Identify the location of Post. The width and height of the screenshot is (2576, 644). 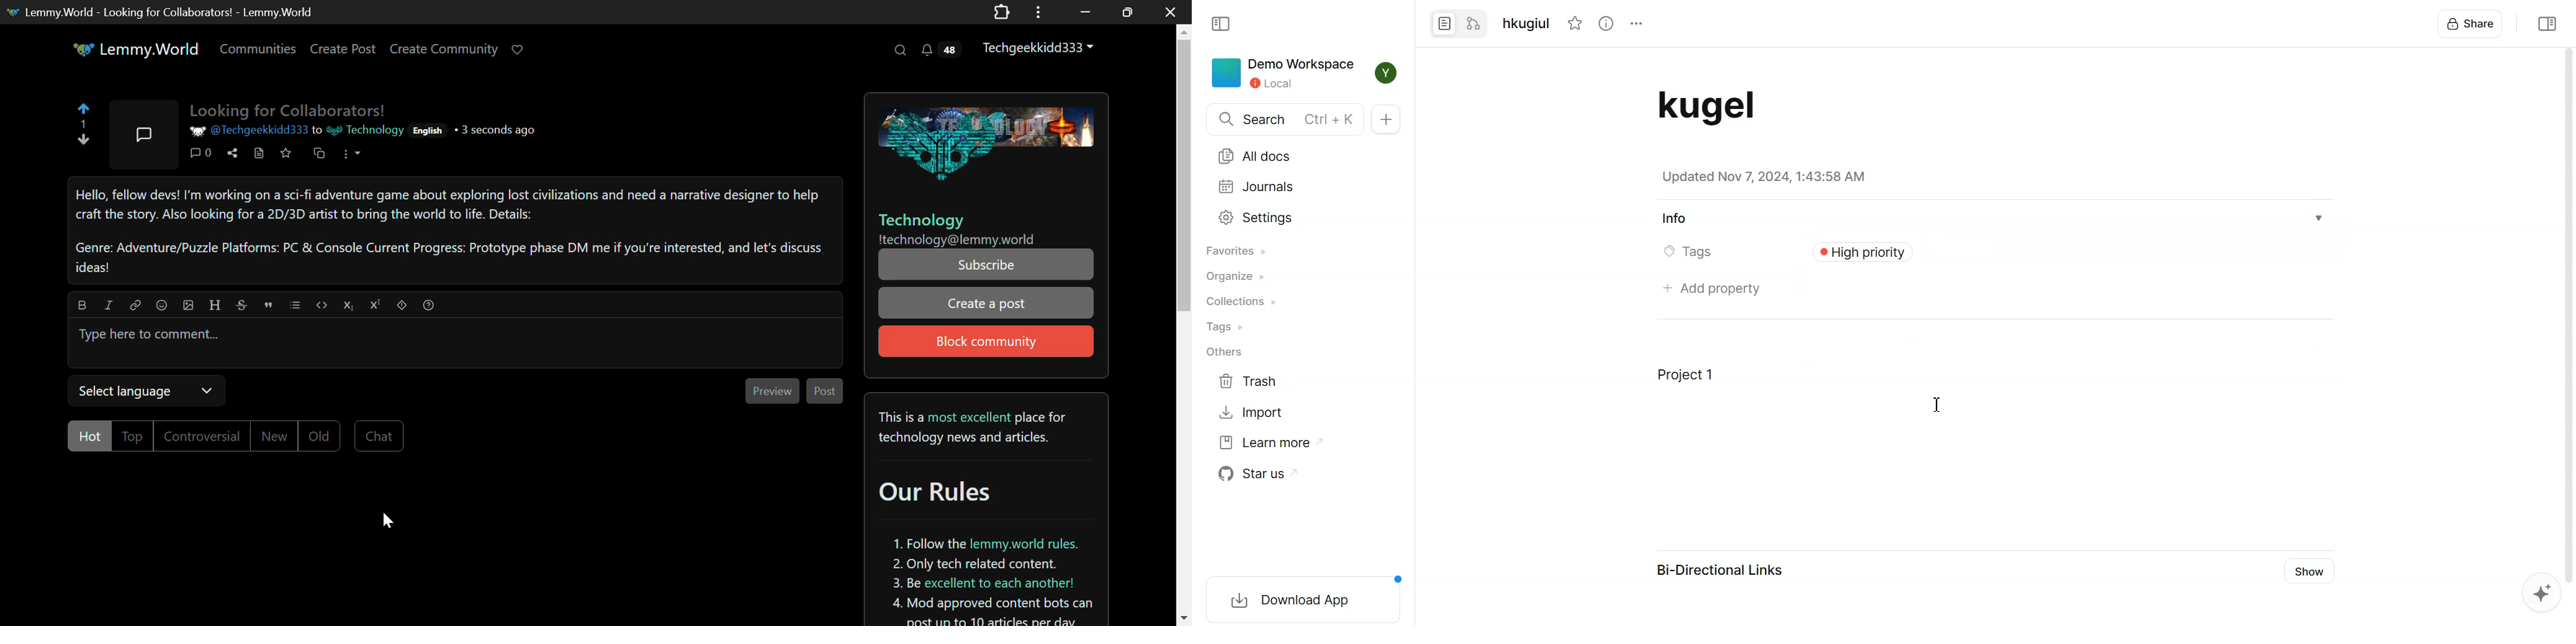
(823, 391).